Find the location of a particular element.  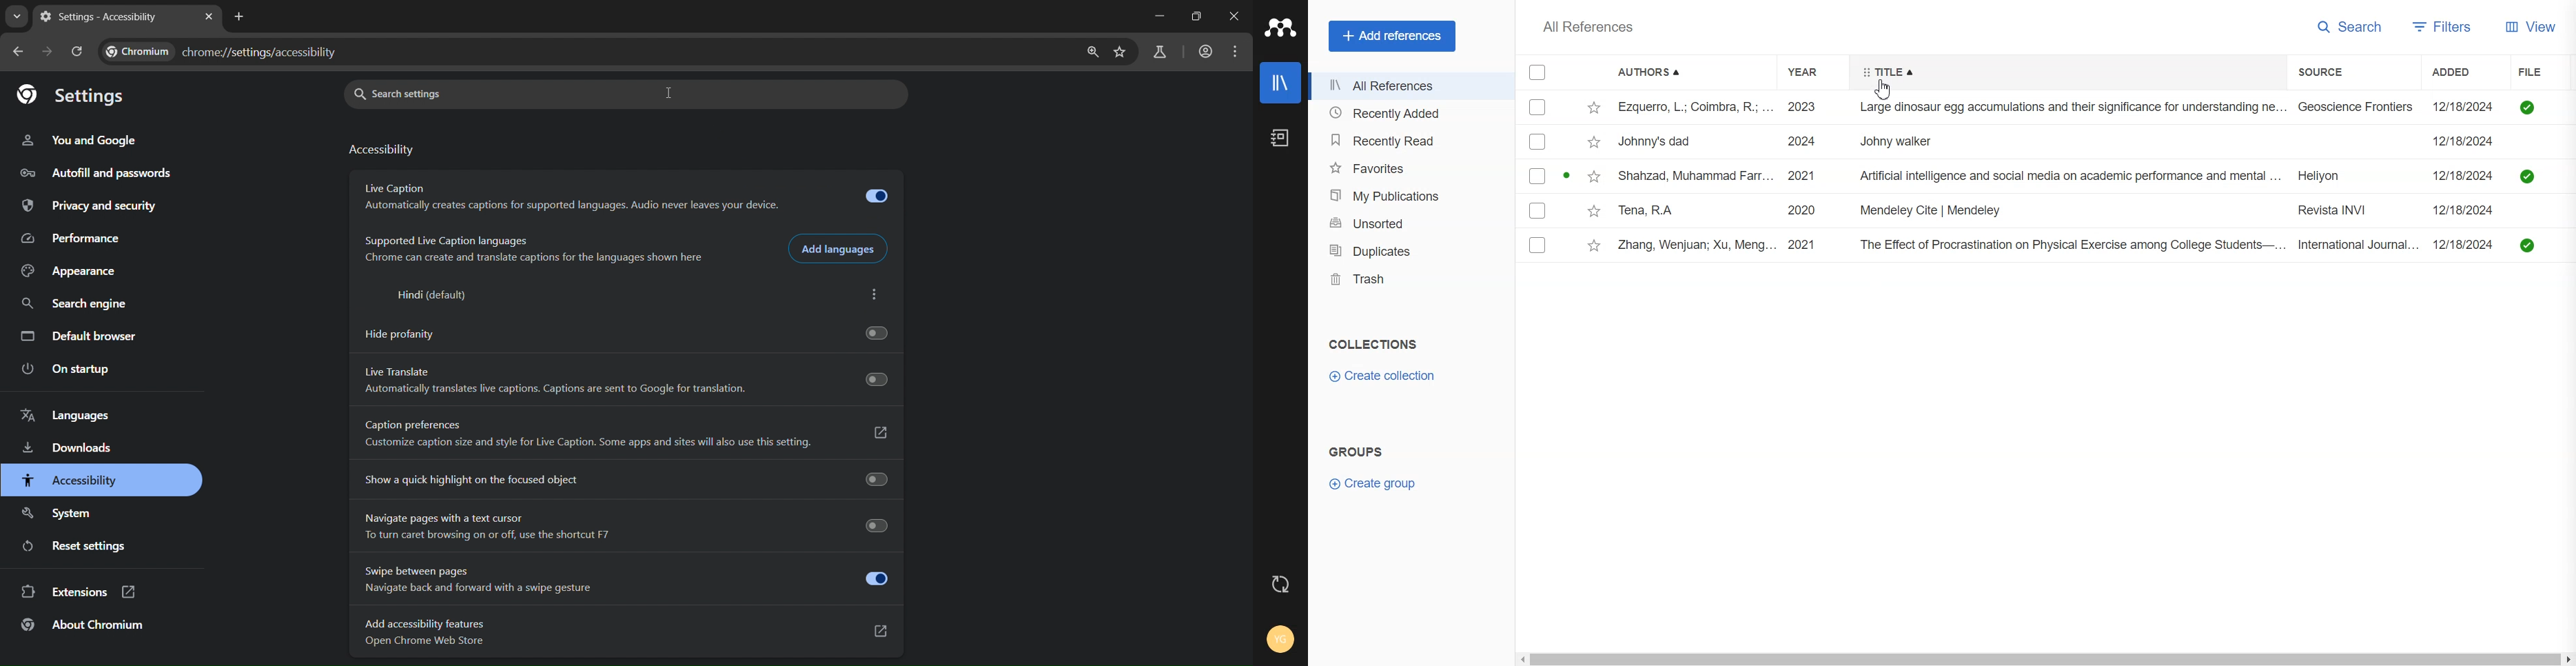

performance is located at coordinates (74, 238).